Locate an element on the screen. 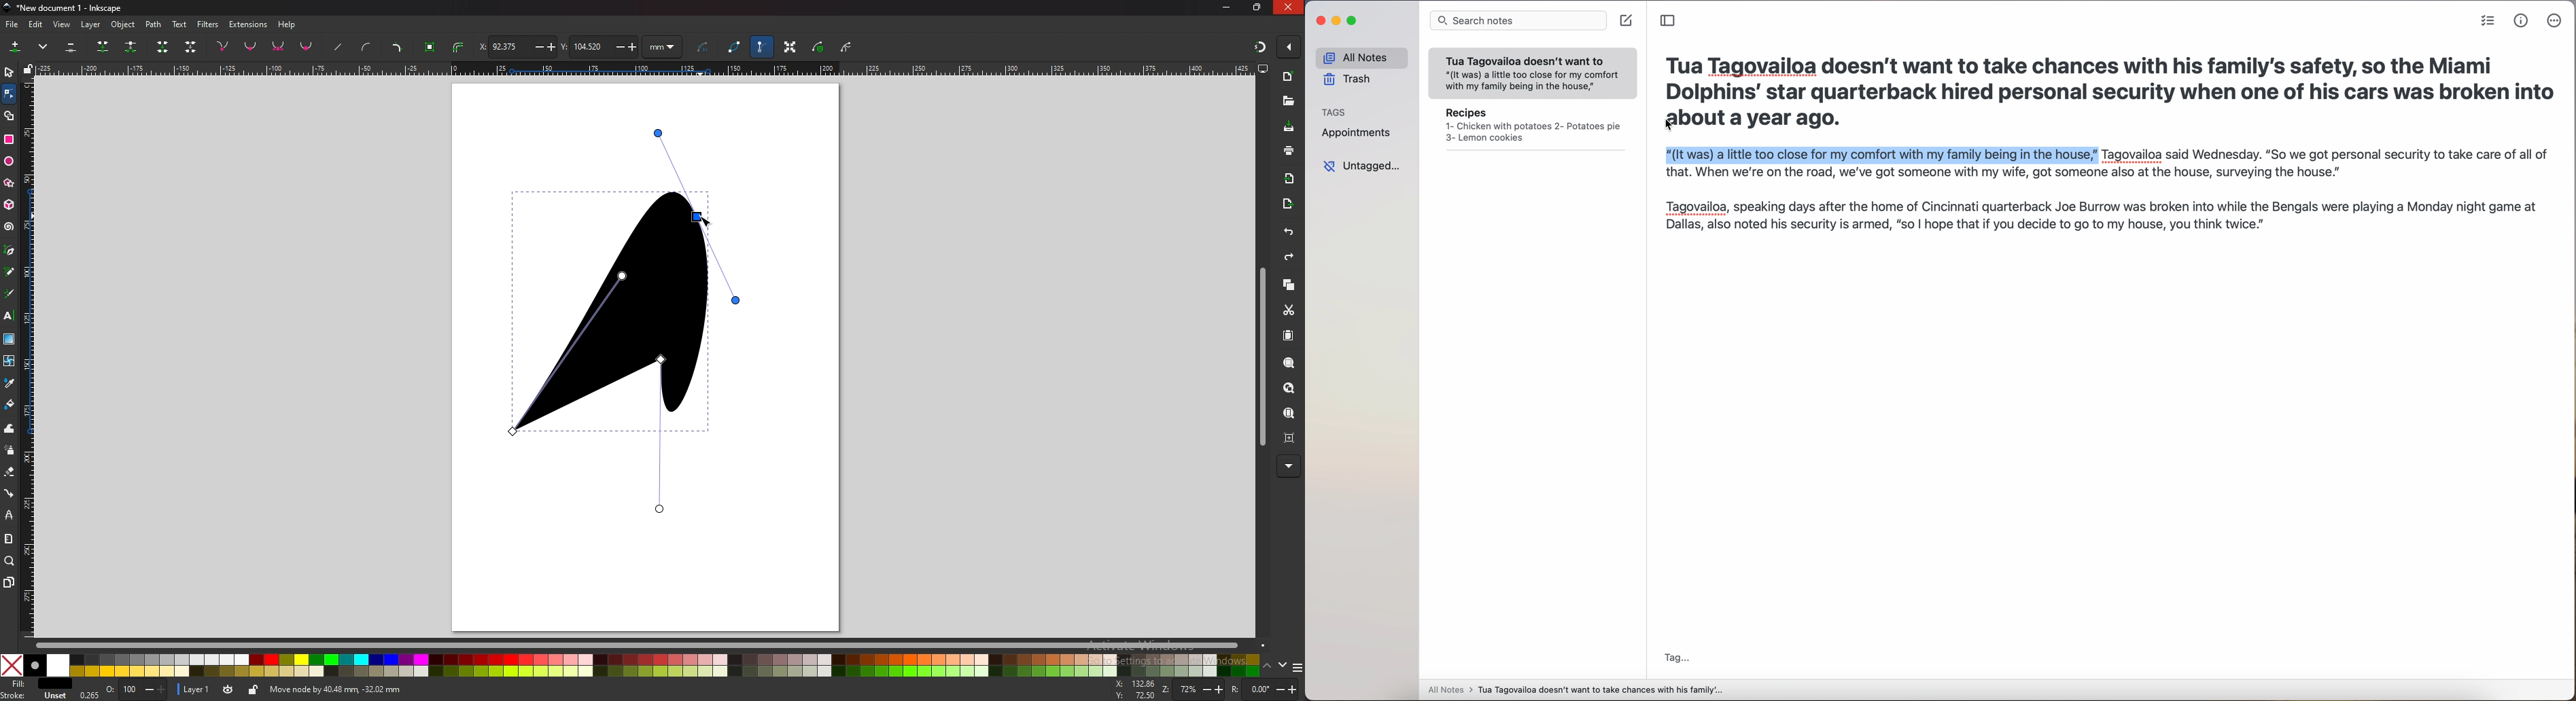 Image resolution: width=2576 pixels, height=728 pixels. help is located at coordinates (287, 25).